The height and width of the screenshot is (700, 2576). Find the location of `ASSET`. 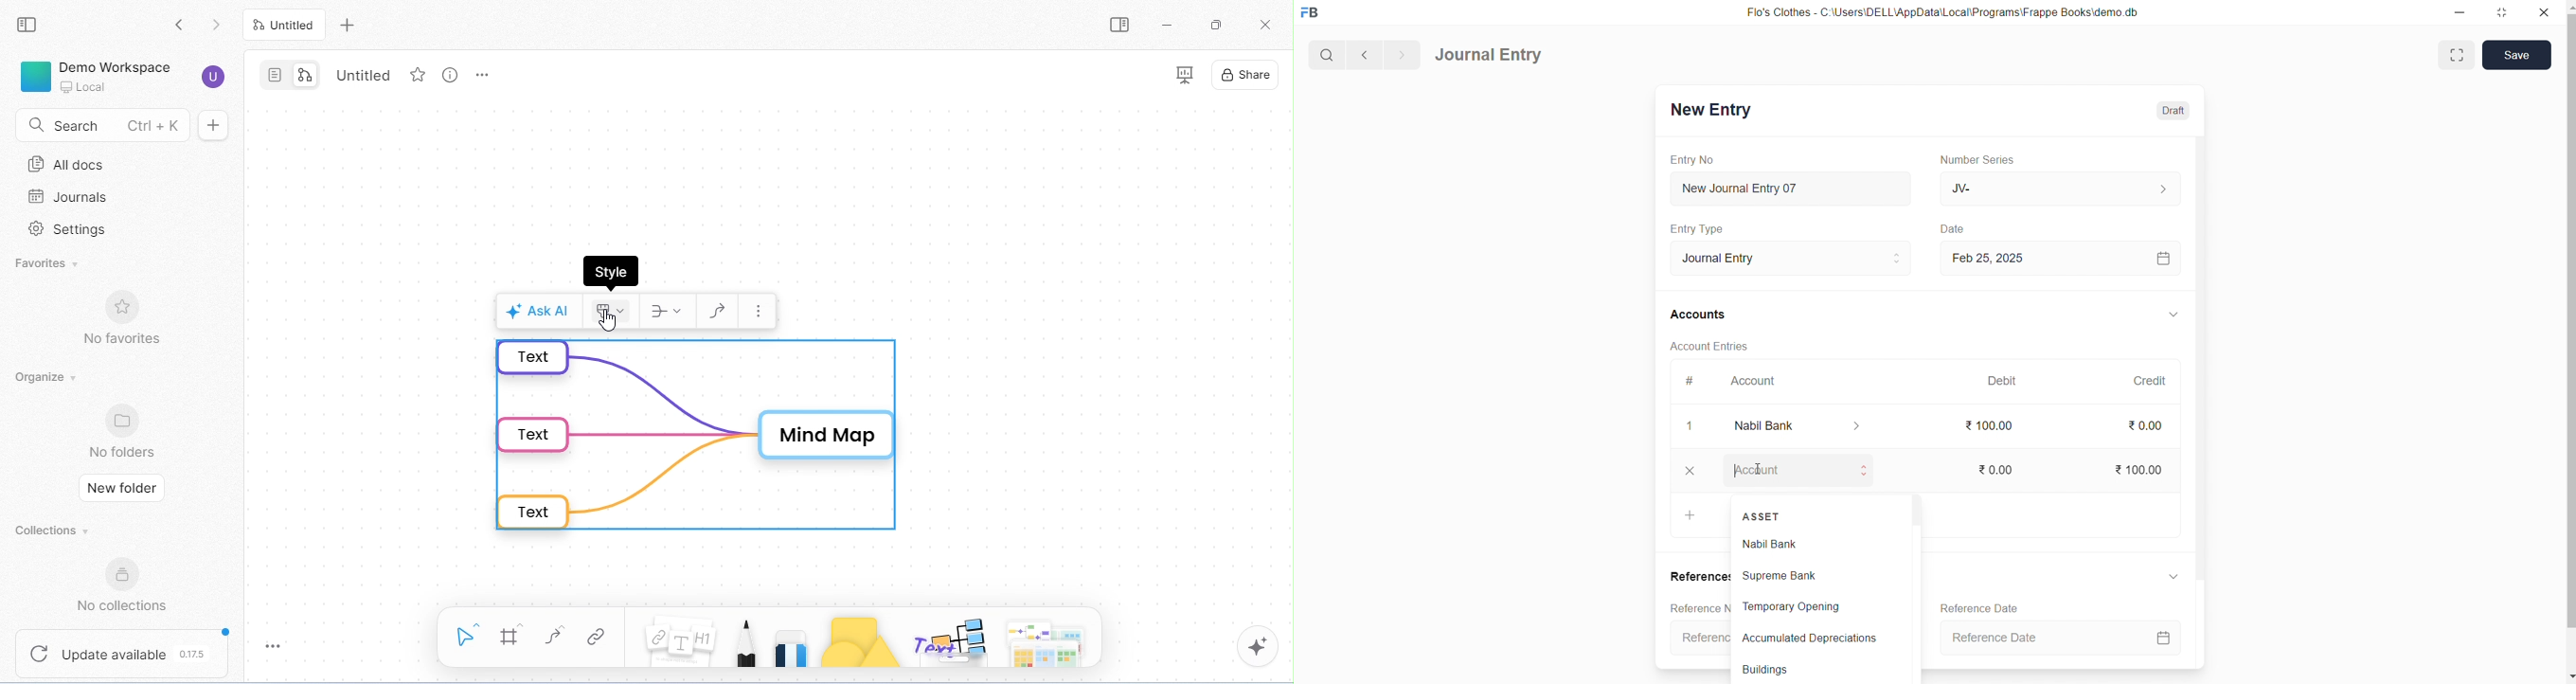

ASSET is located at coordinates (1765, 516).